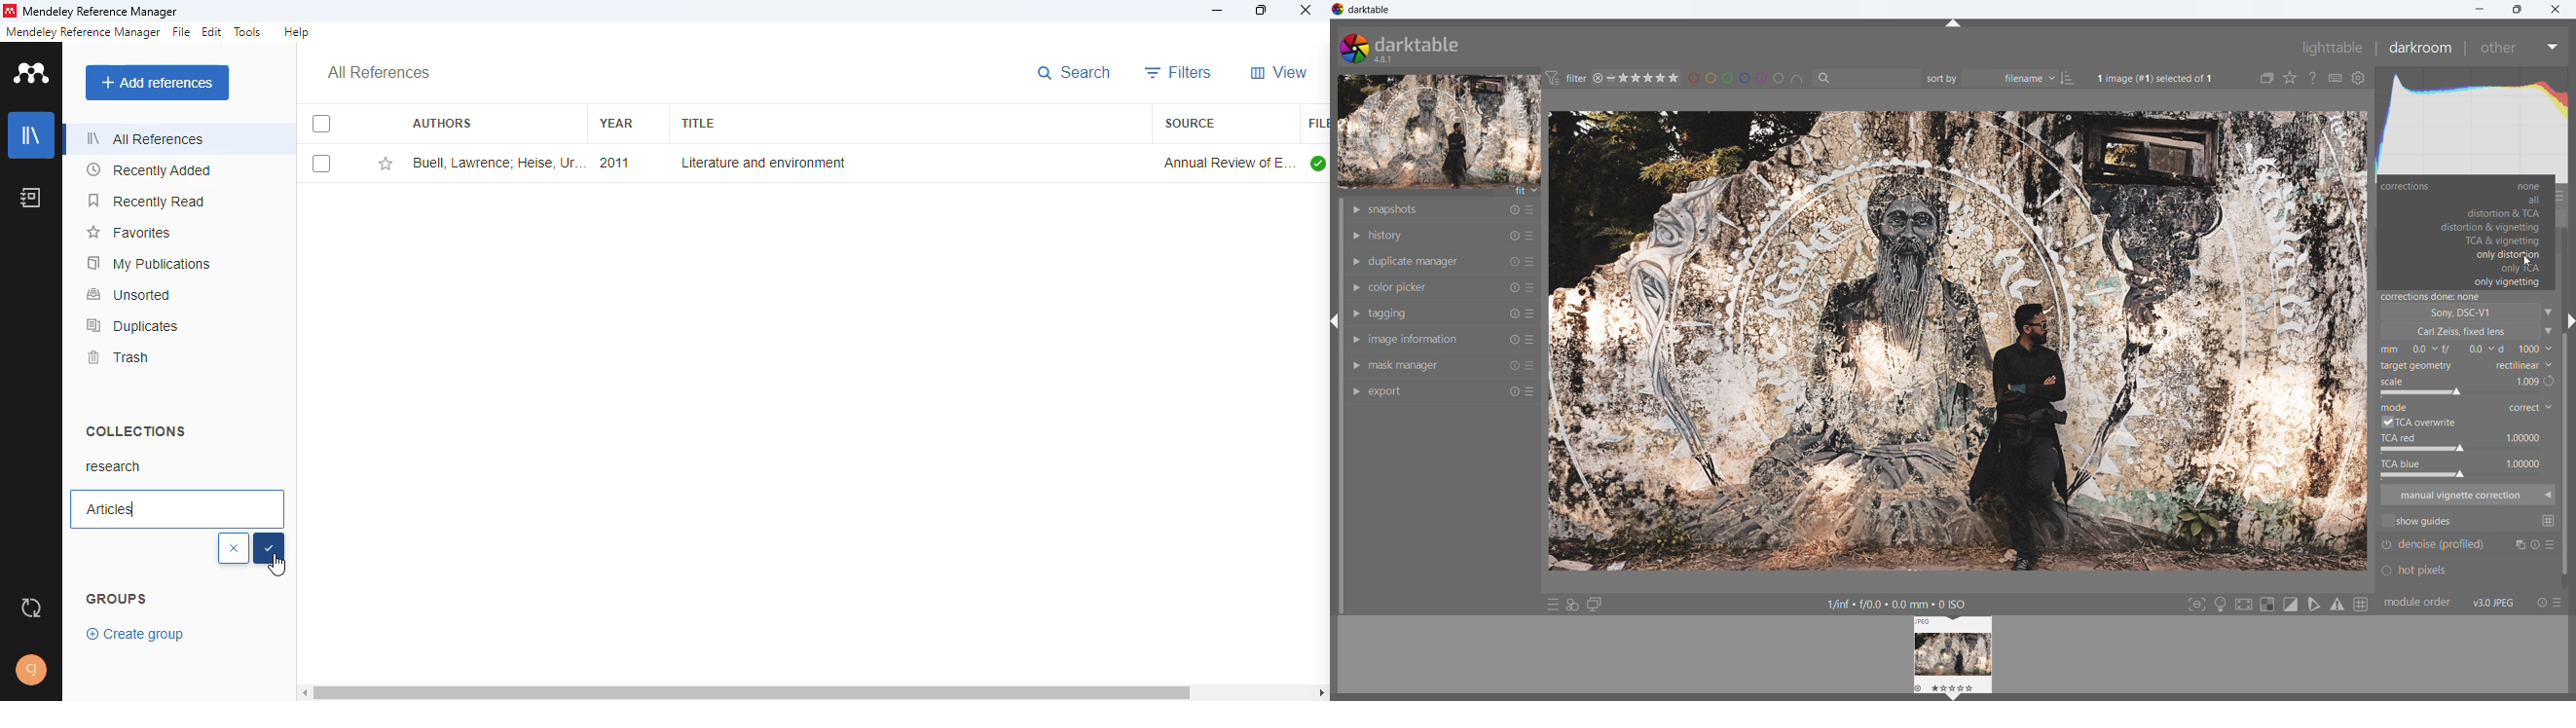  What do you see at coordinates (1356, 366) in the screenshot?
I see `show module` at bounding box center [1356, 366].